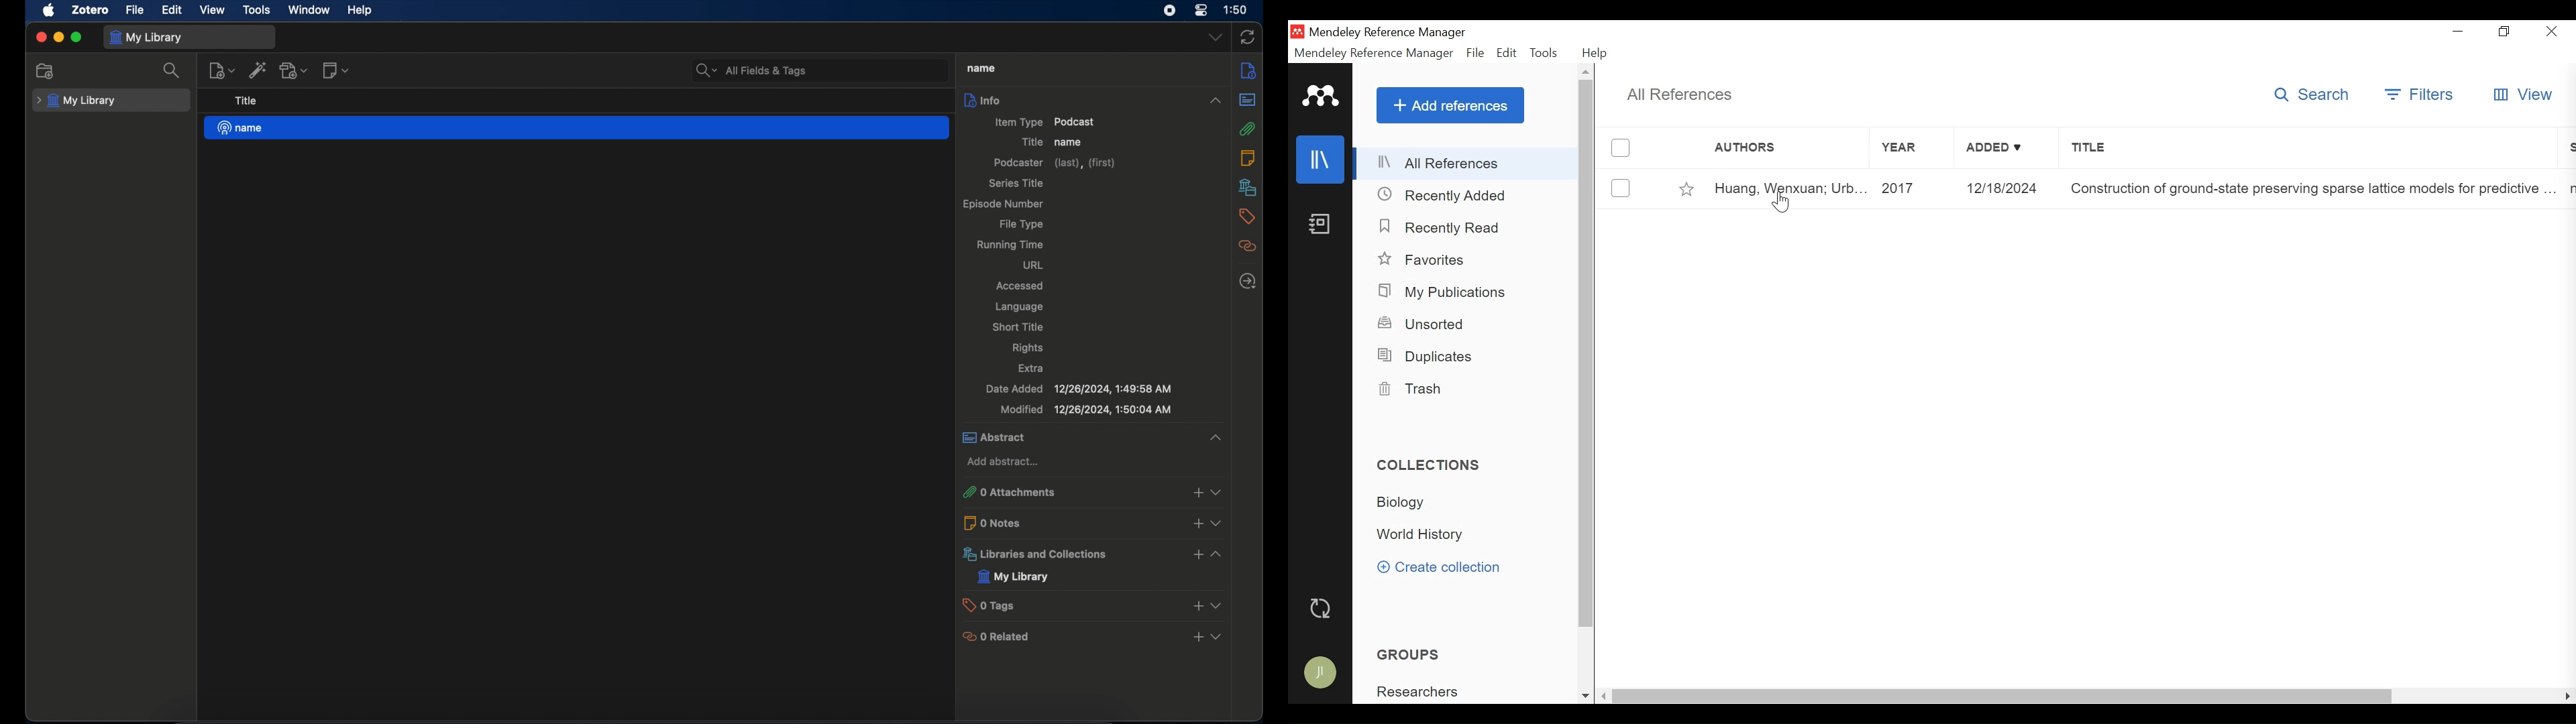 Image resolution: width=2576 pixels, height=728 pixels. Describe the element at coordinates (2459, 32) in the screenshot. I see `minimize` at that location.